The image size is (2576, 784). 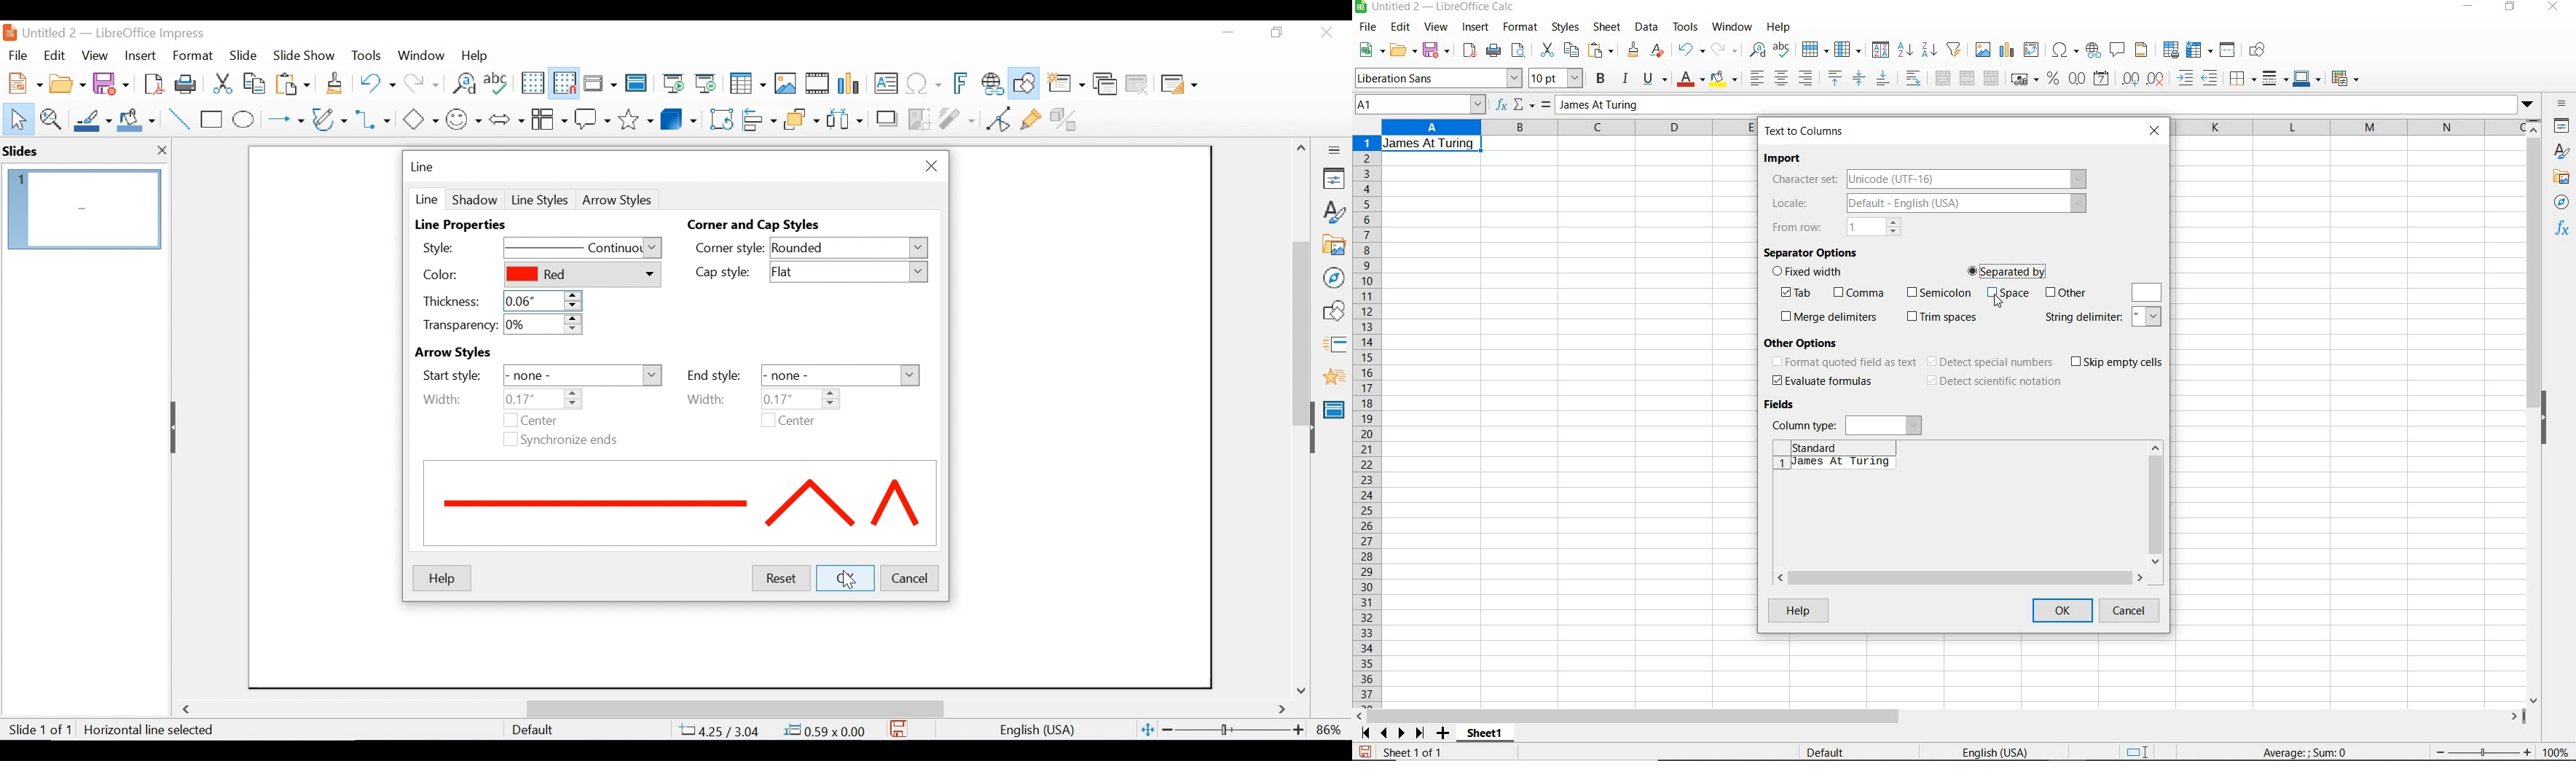 What do you see at coordinates (532, 83) in the screenshot?
I see `Display Grid` at bounding box center [532, 83].